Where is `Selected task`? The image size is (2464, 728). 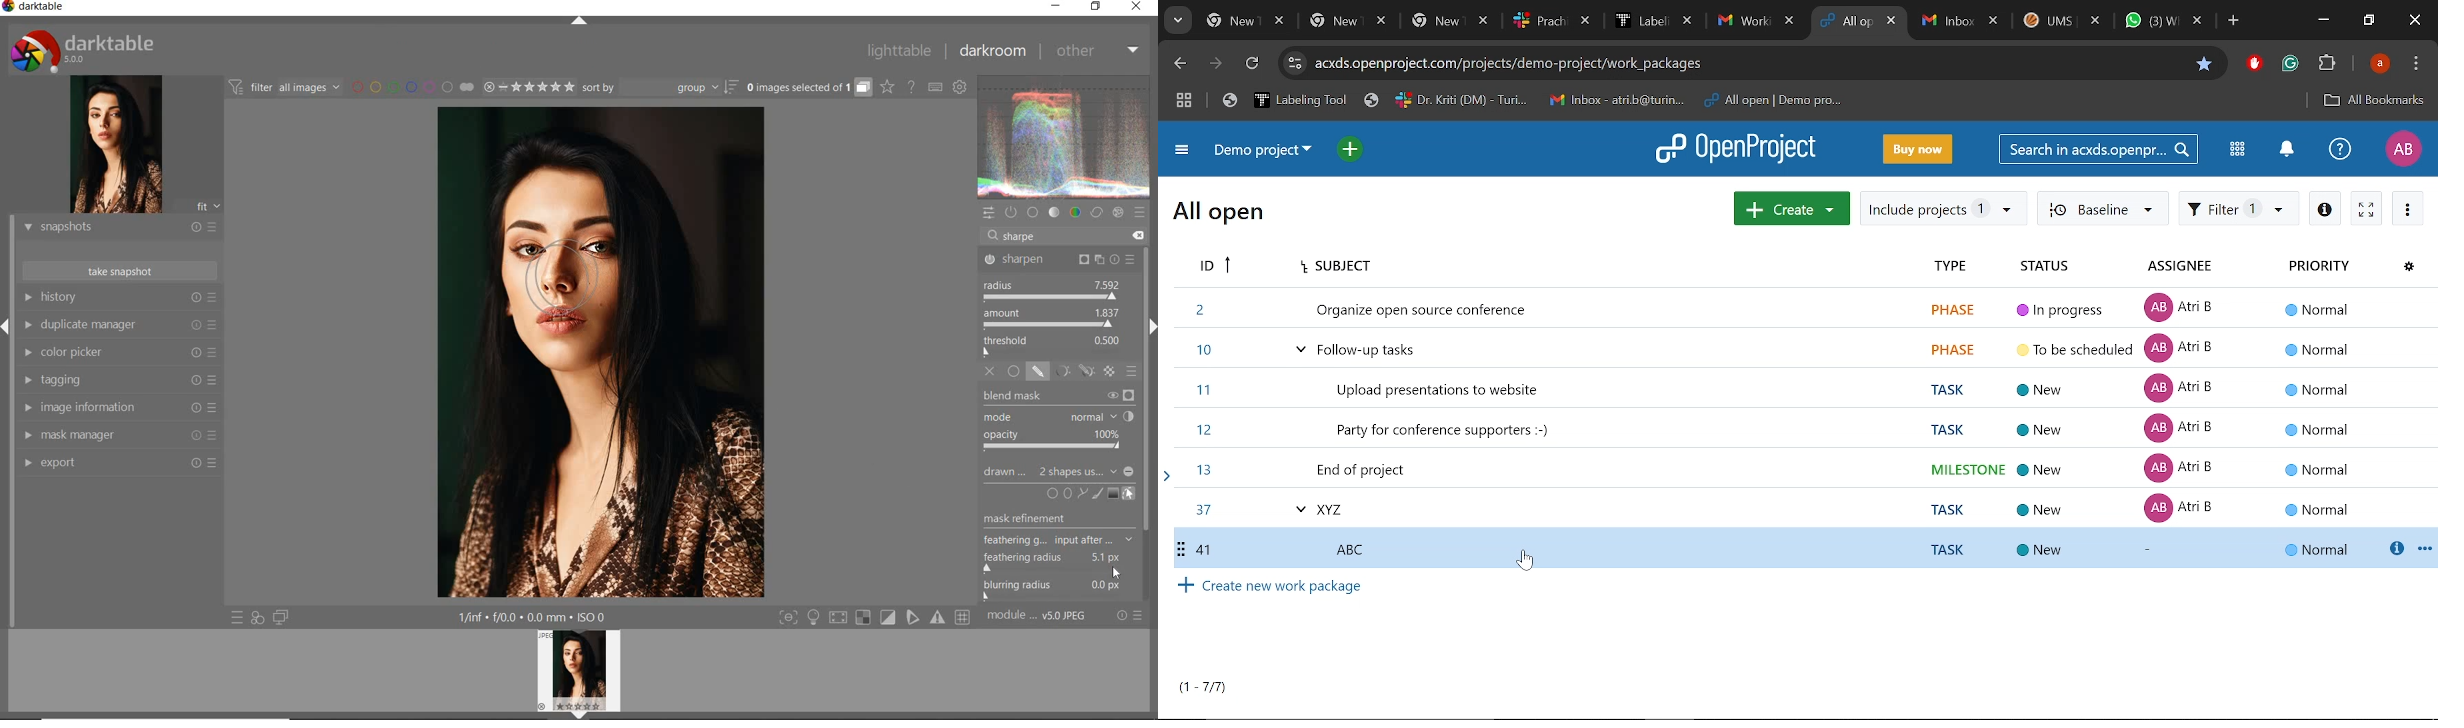
Selected task is located at coordinates (1802, 550).